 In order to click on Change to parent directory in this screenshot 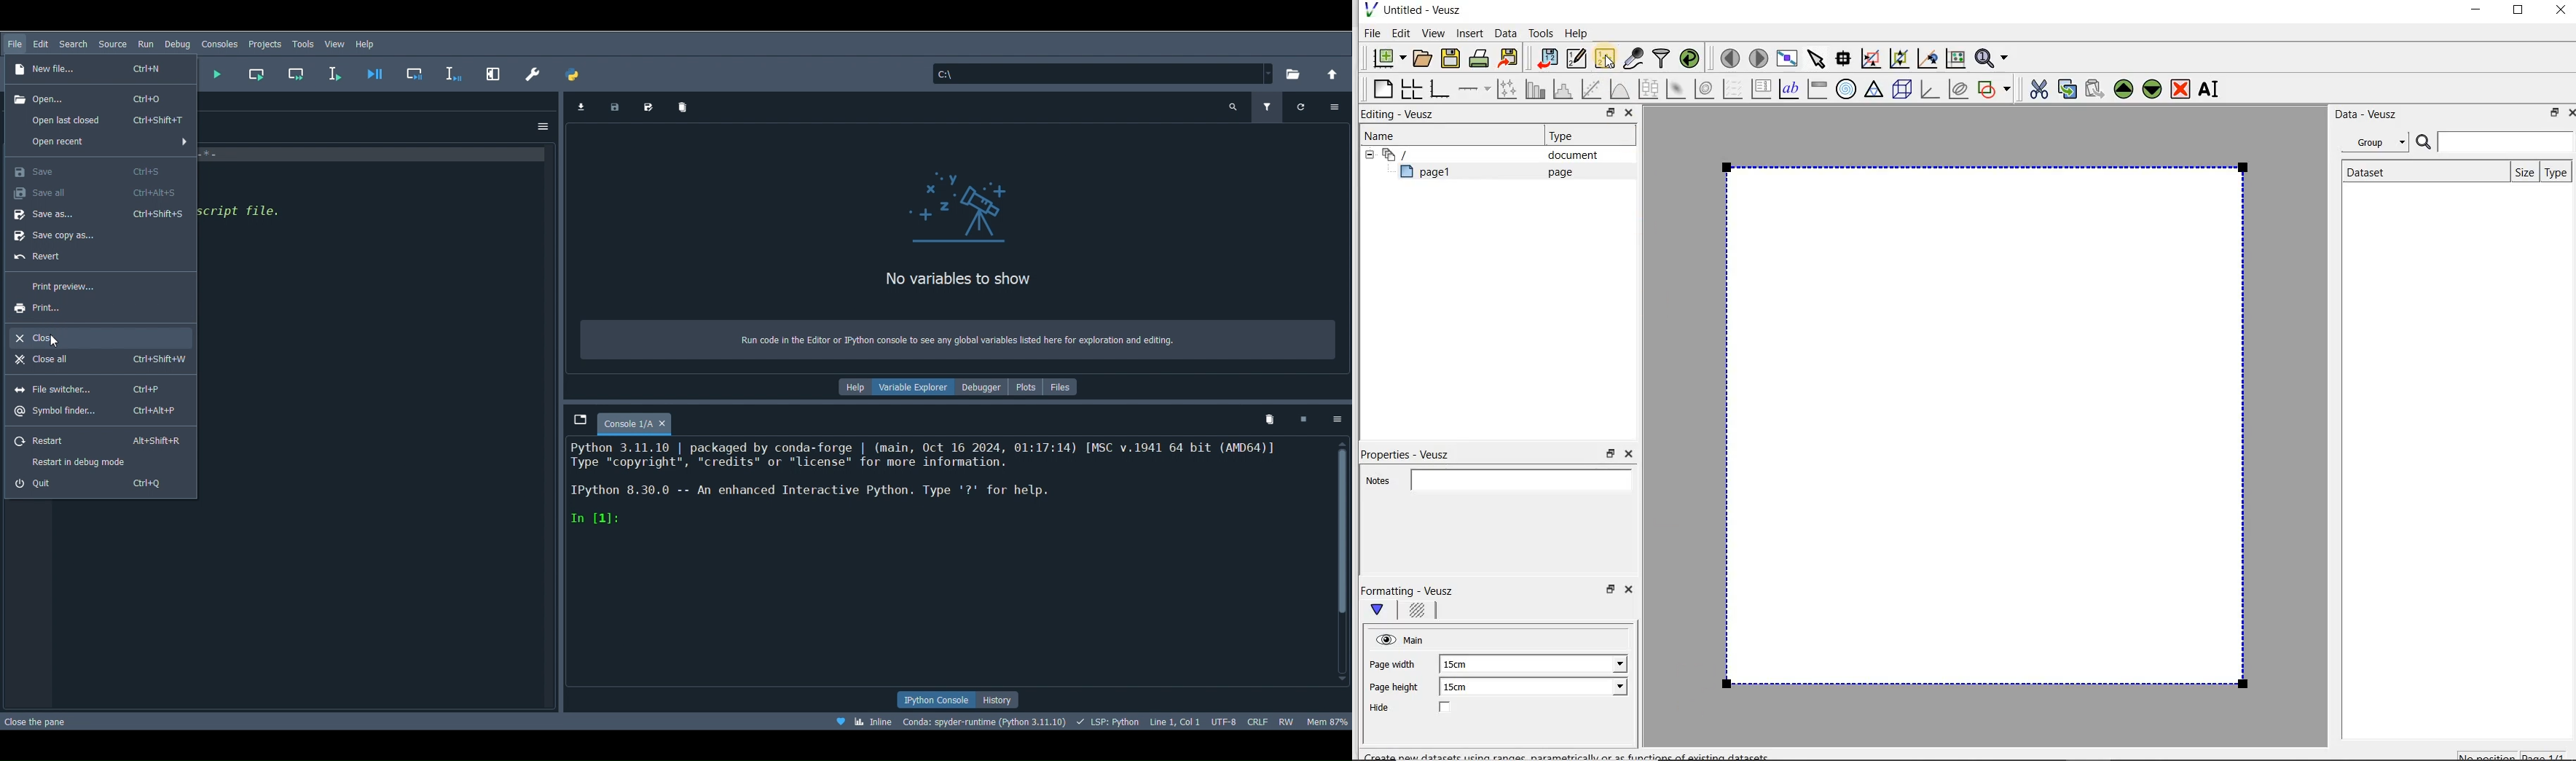, I will do `click(1334, 73)`.